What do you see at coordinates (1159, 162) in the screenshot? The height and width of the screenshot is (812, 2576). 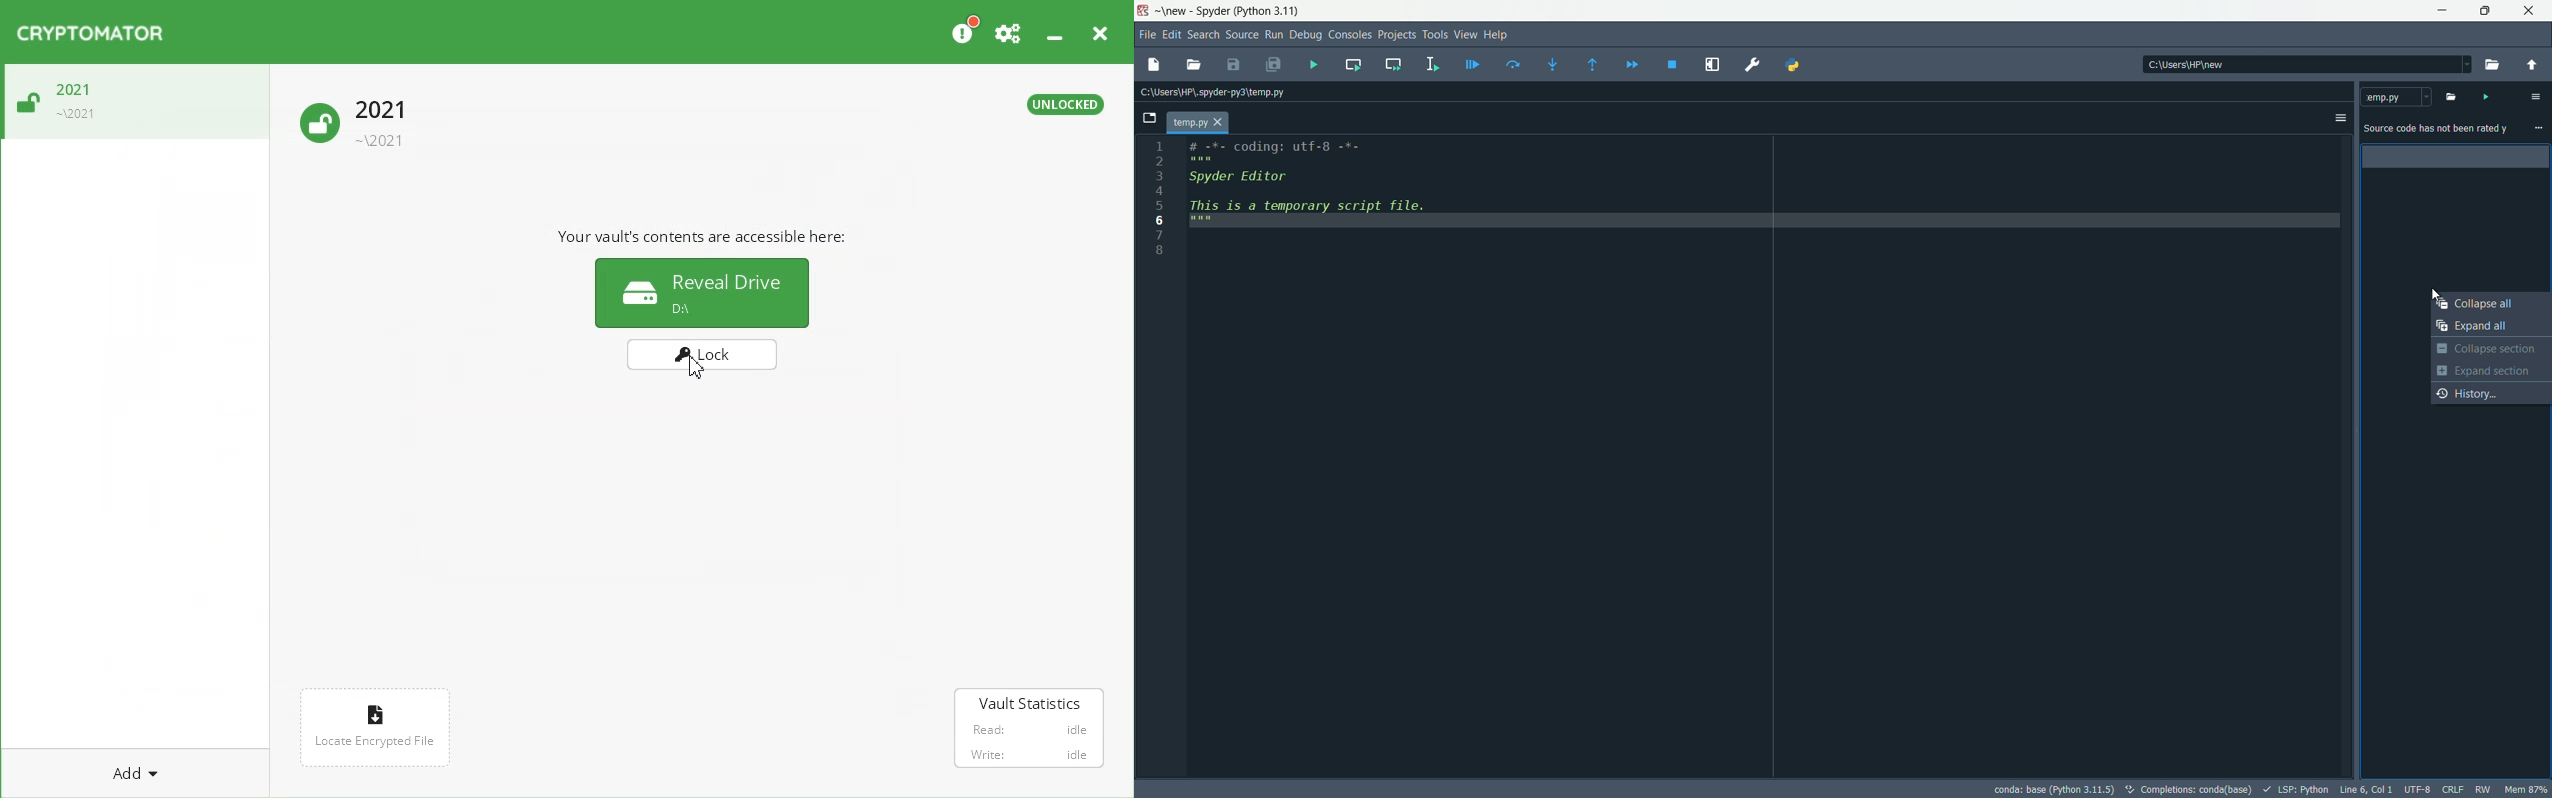 I see `2` at bounding box center [1159, 162].